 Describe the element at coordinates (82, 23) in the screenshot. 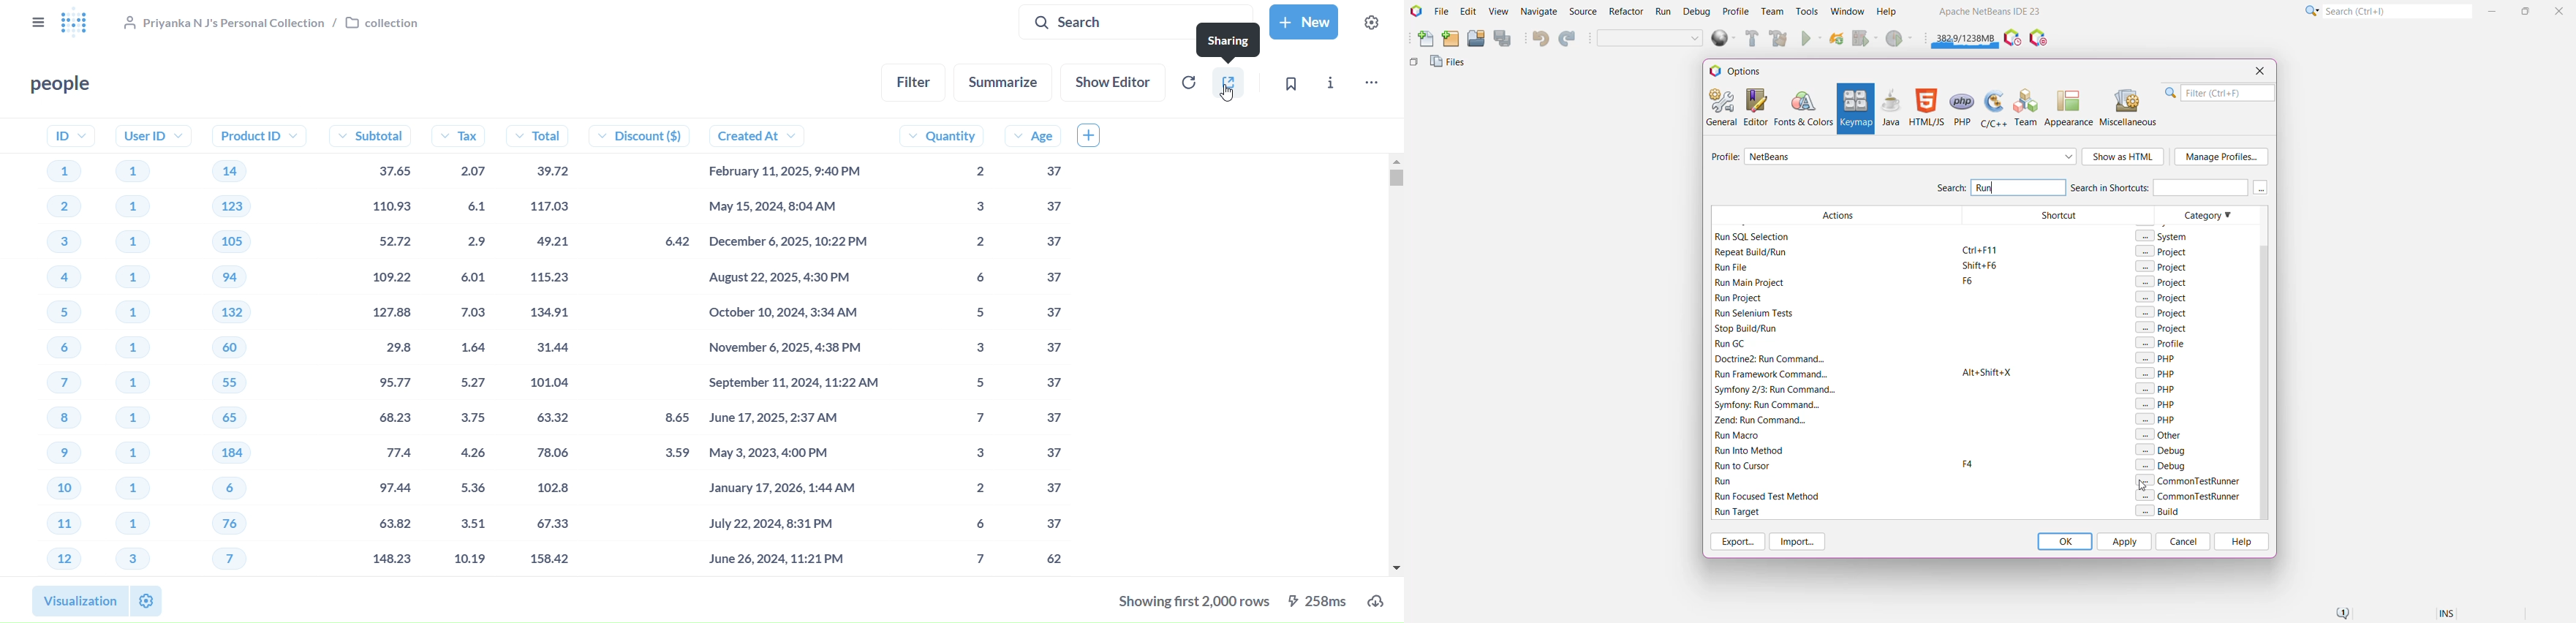

I see `logo` at that location.